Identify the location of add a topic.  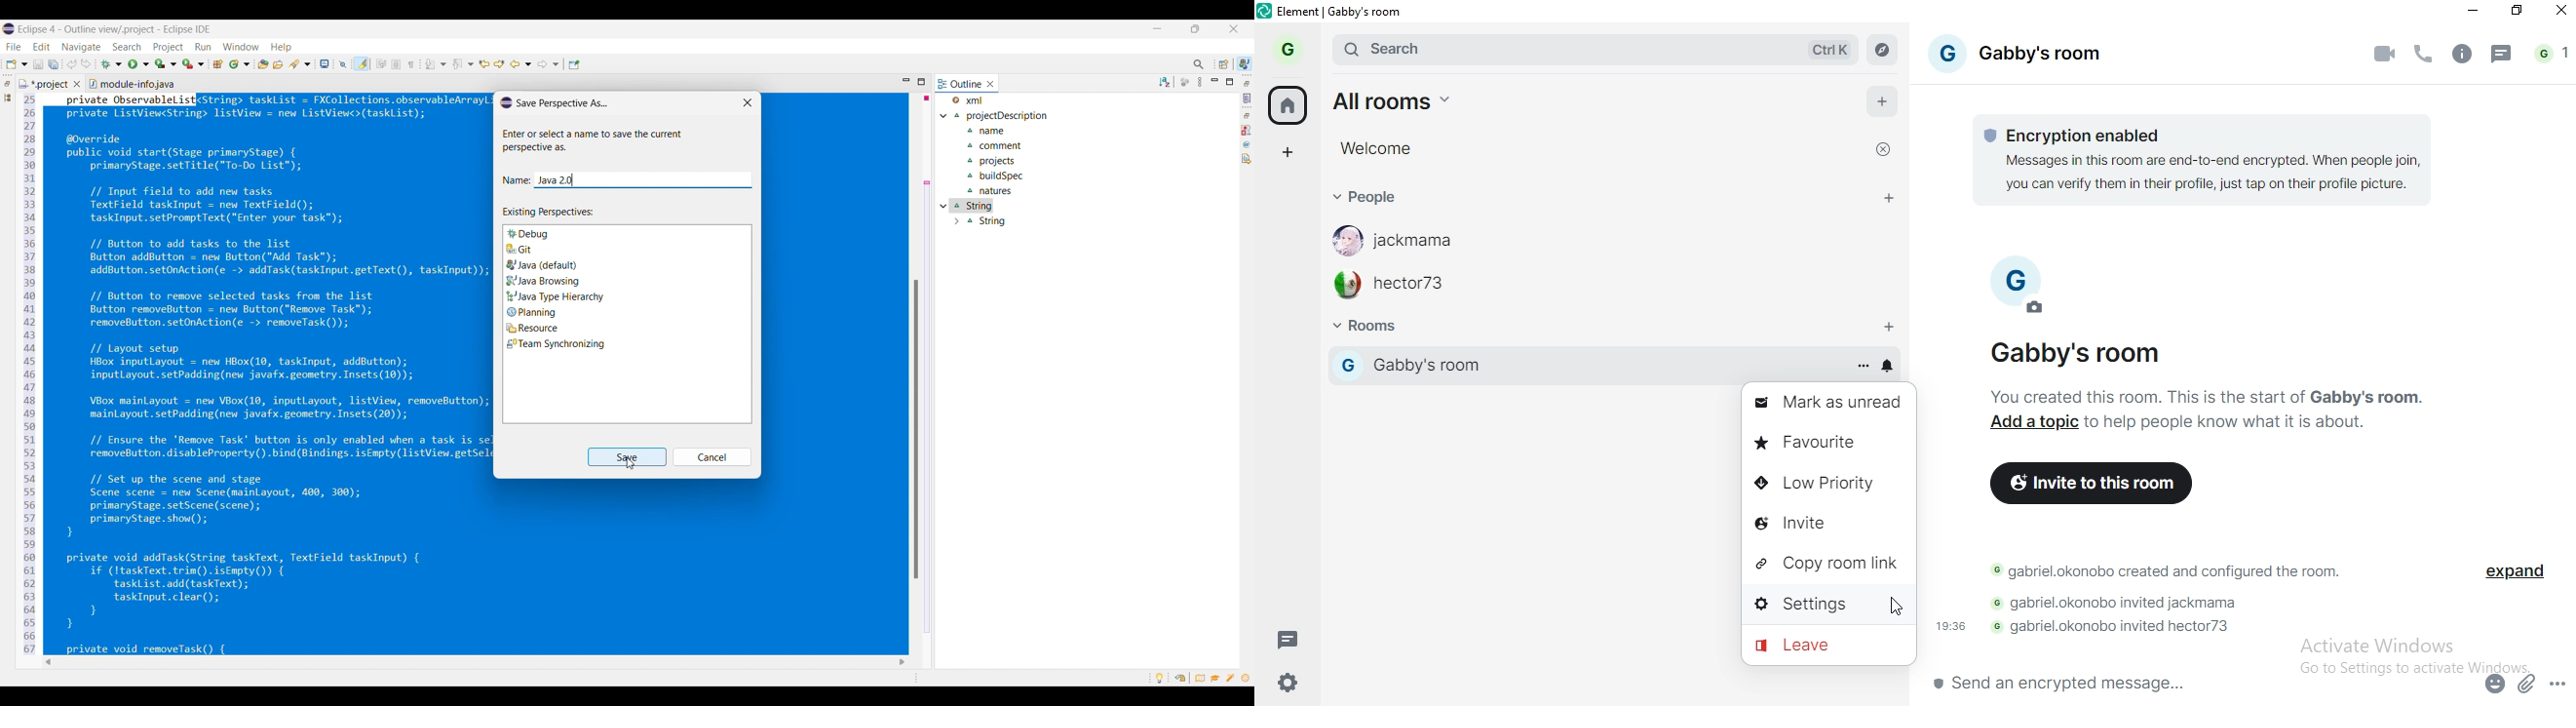
(2035, 422).